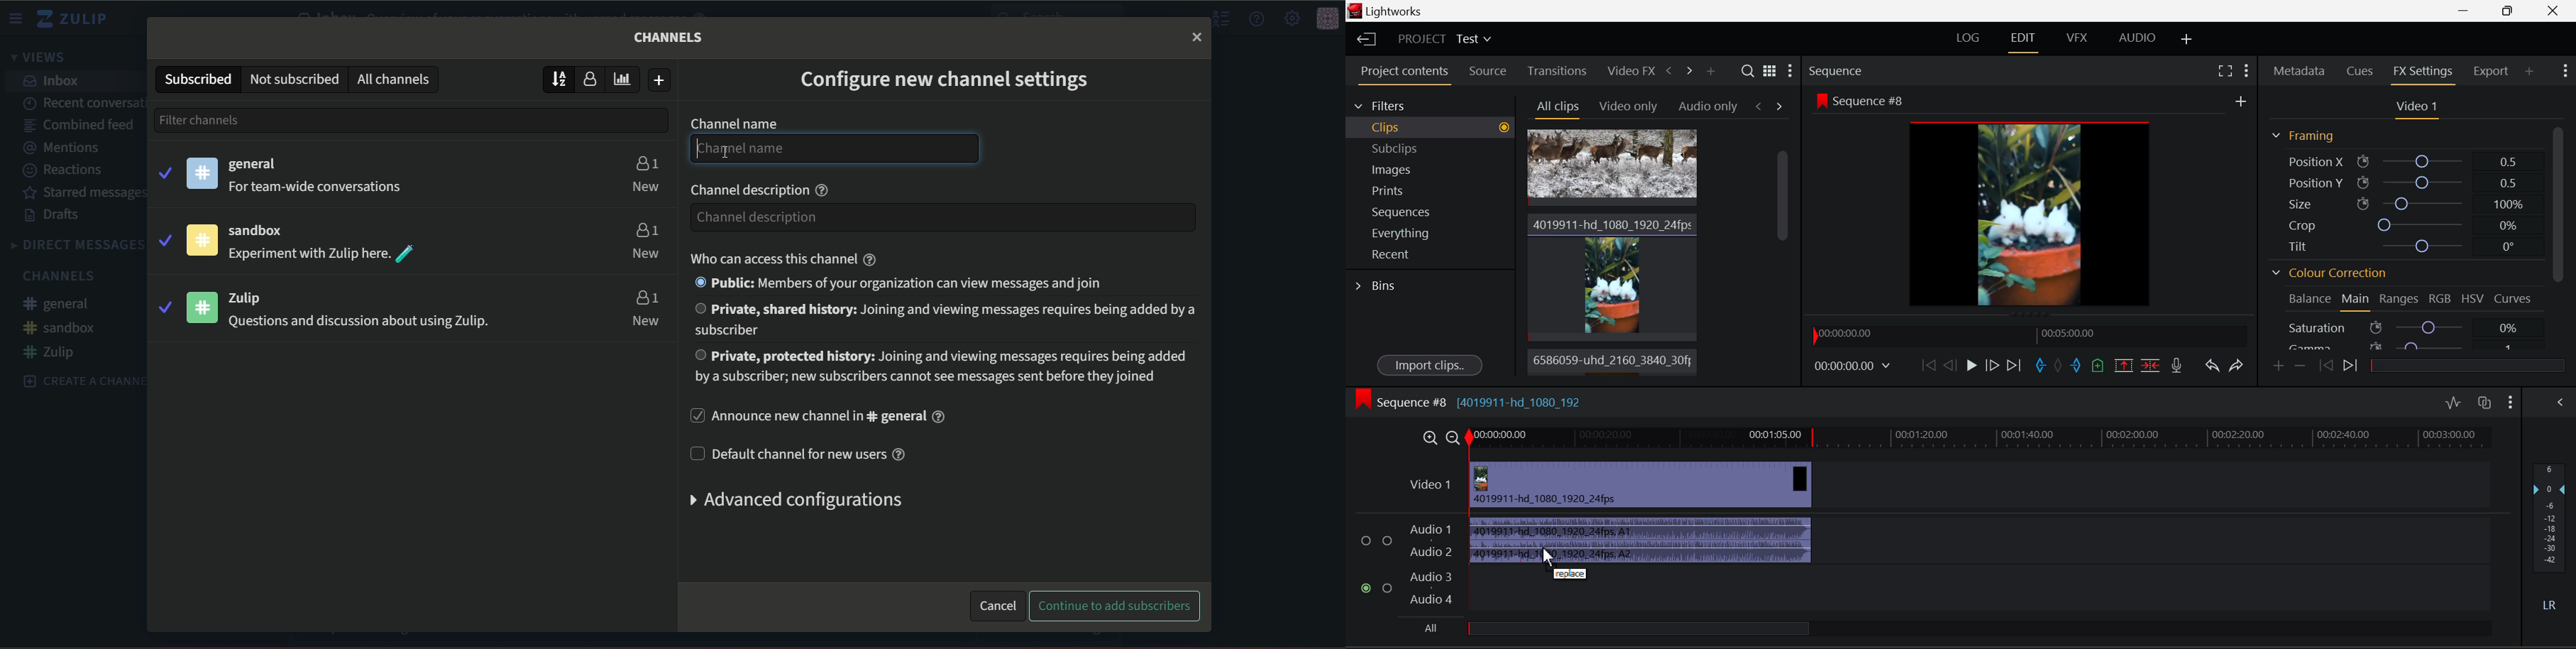 The height and width of the screenshot is (672, 2576). Describe the element at coordinates (60, 327) in the screenshot. I see `#sandbox` at that location.